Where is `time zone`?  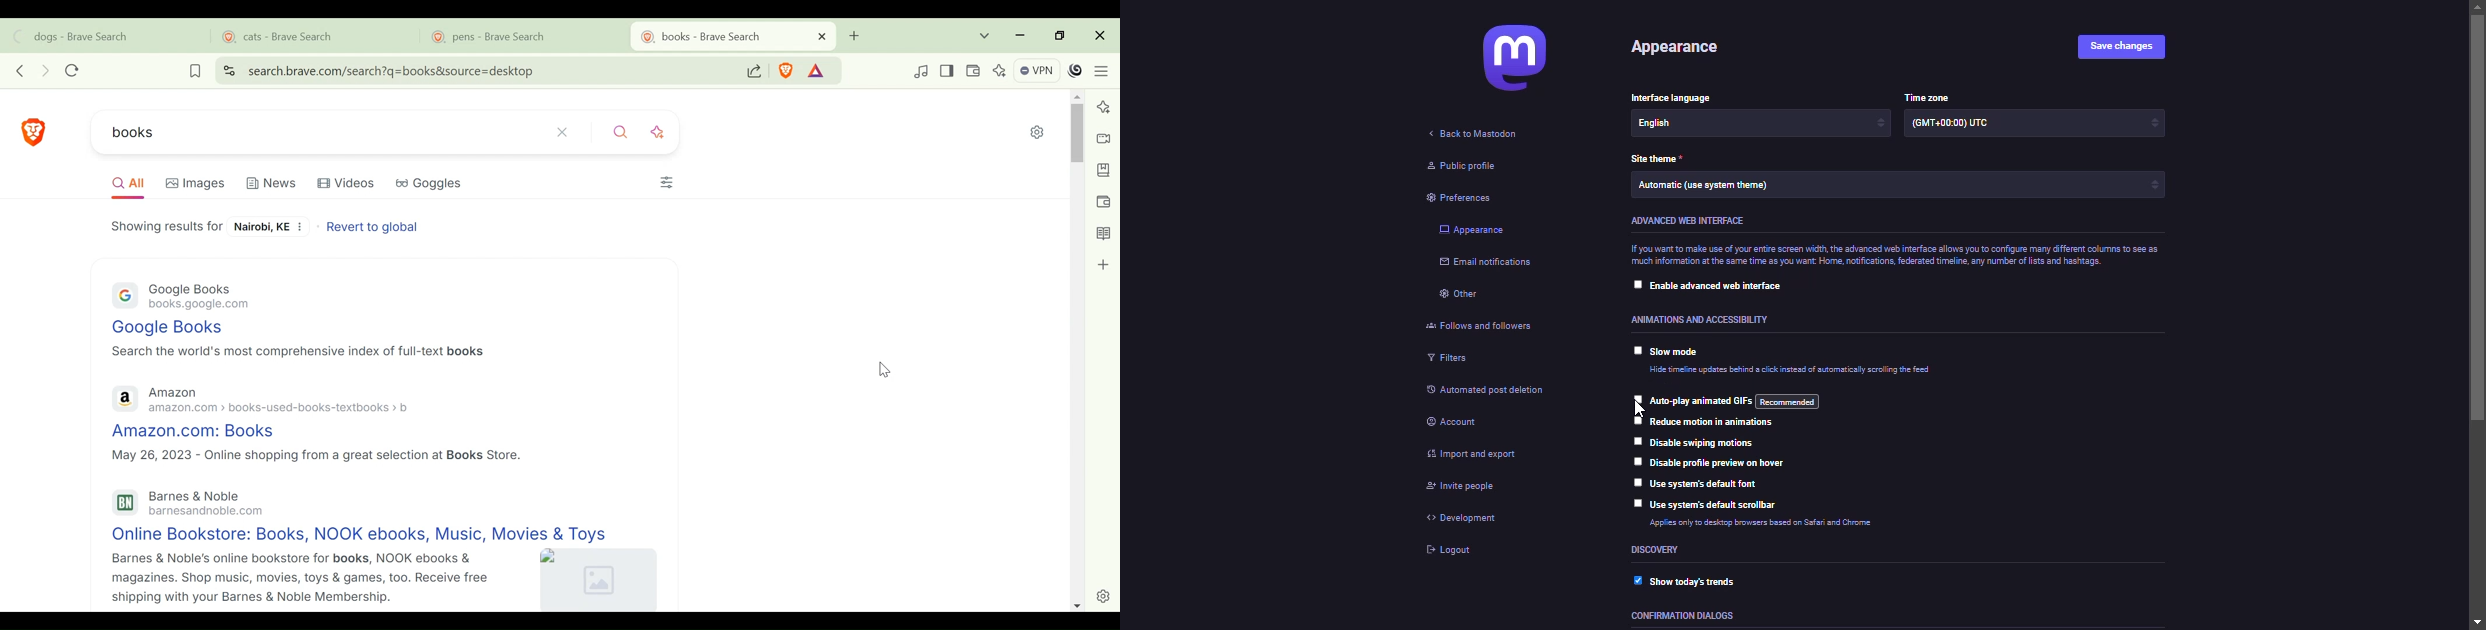 time zone is located at coordinates (1928, 97).